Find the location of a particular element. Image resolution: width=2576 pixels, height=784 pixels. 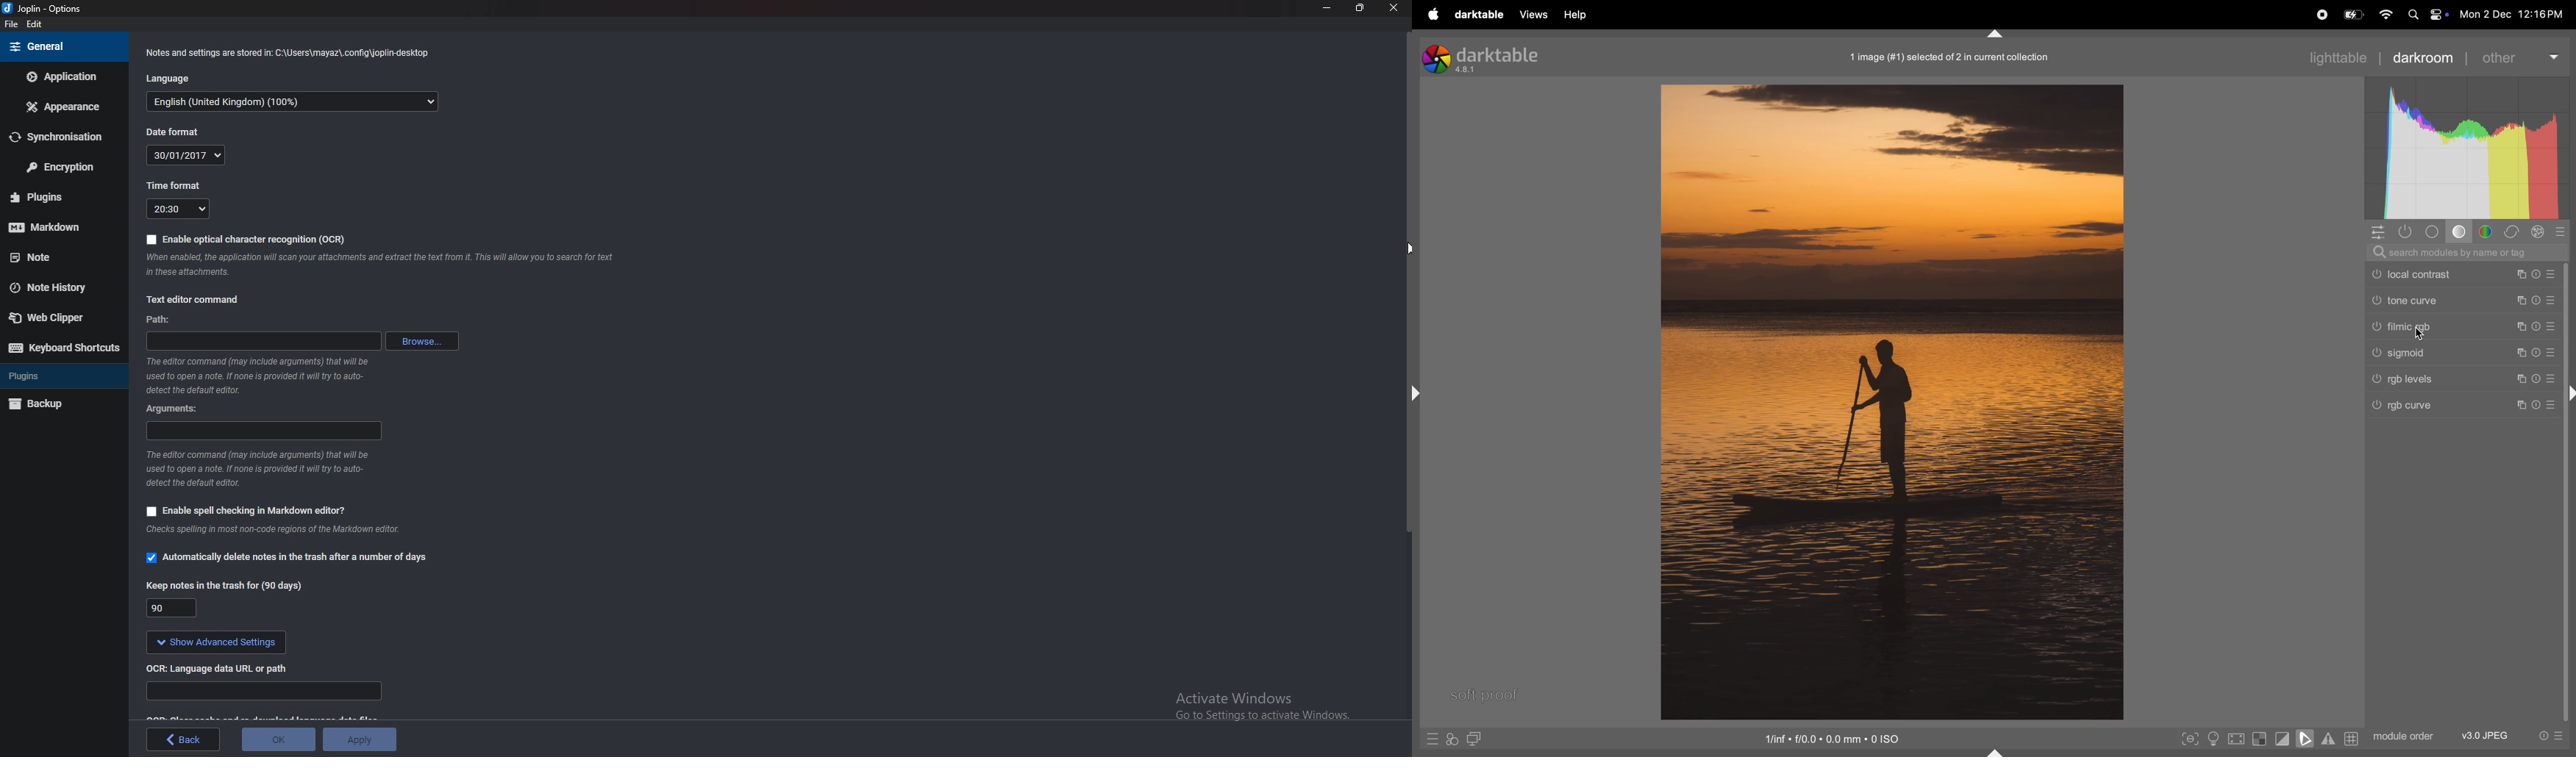

views is located at coordinates (1531, 14).